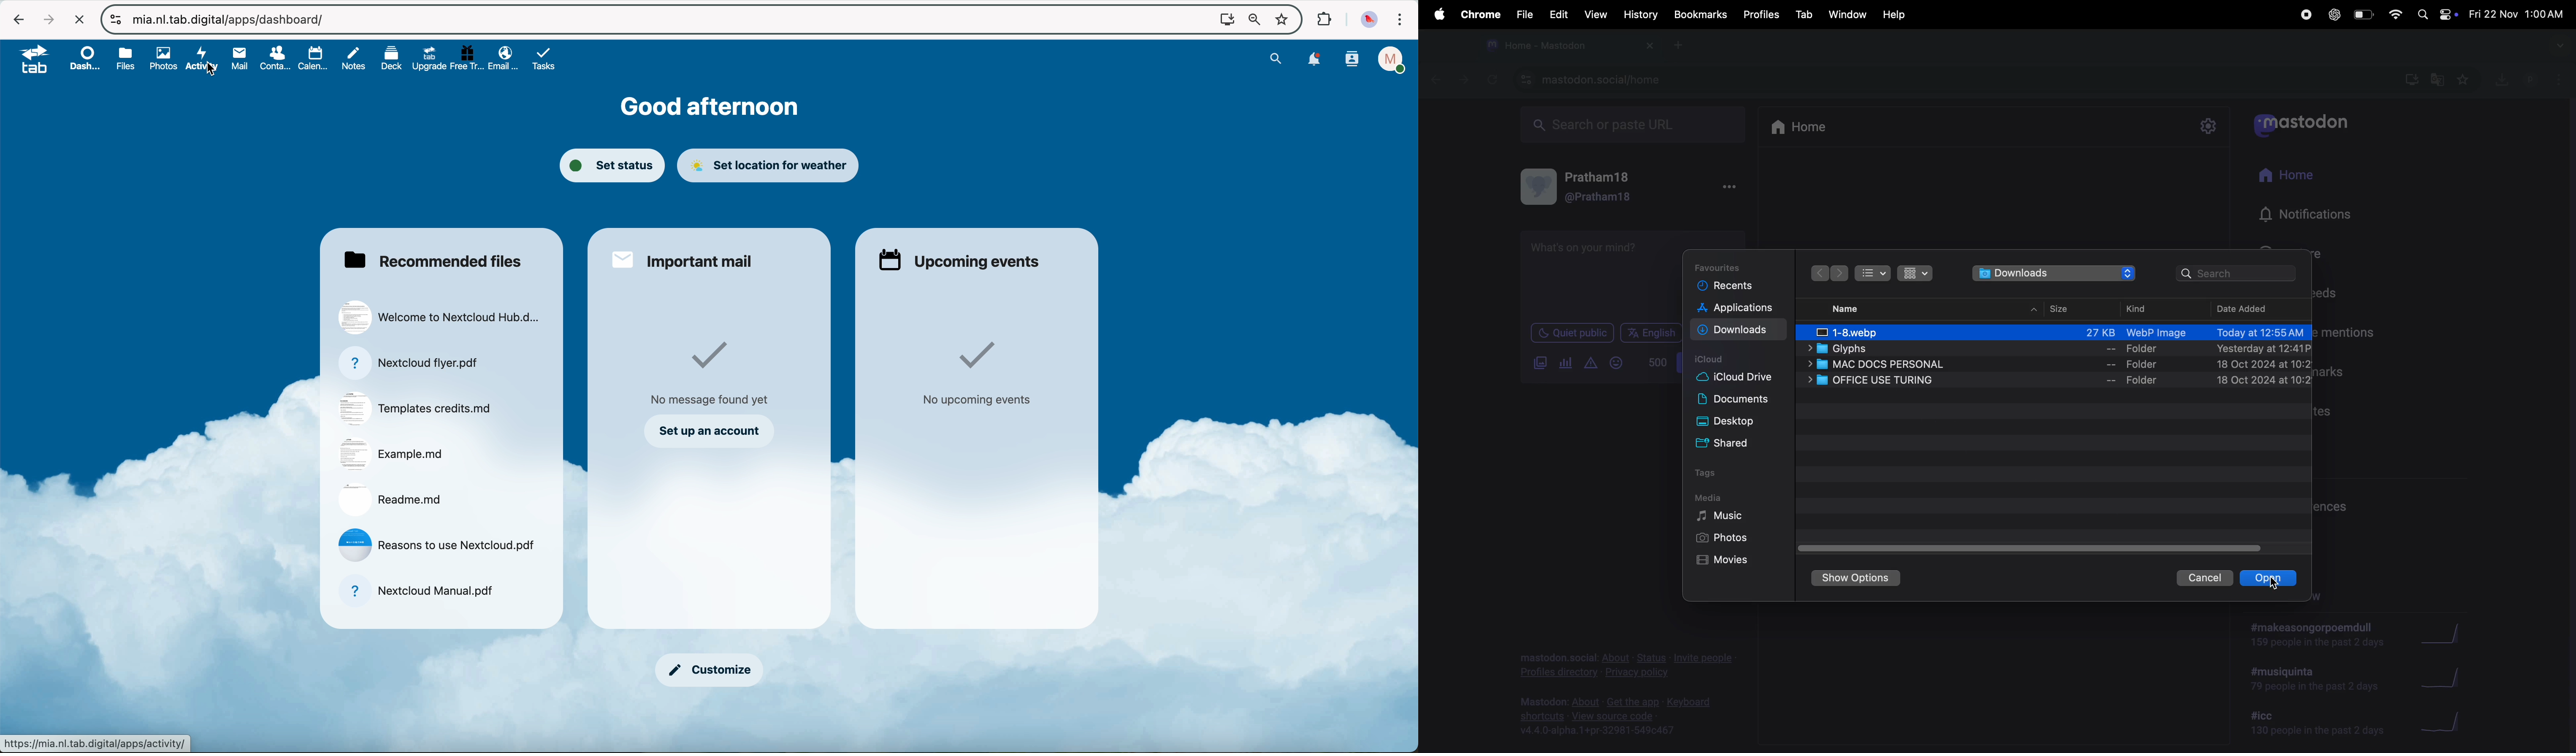 This screenshot has height=756, width=2576. Describe the element at coordinates (116, 19) in the screenshot. I see `controls` at that location.